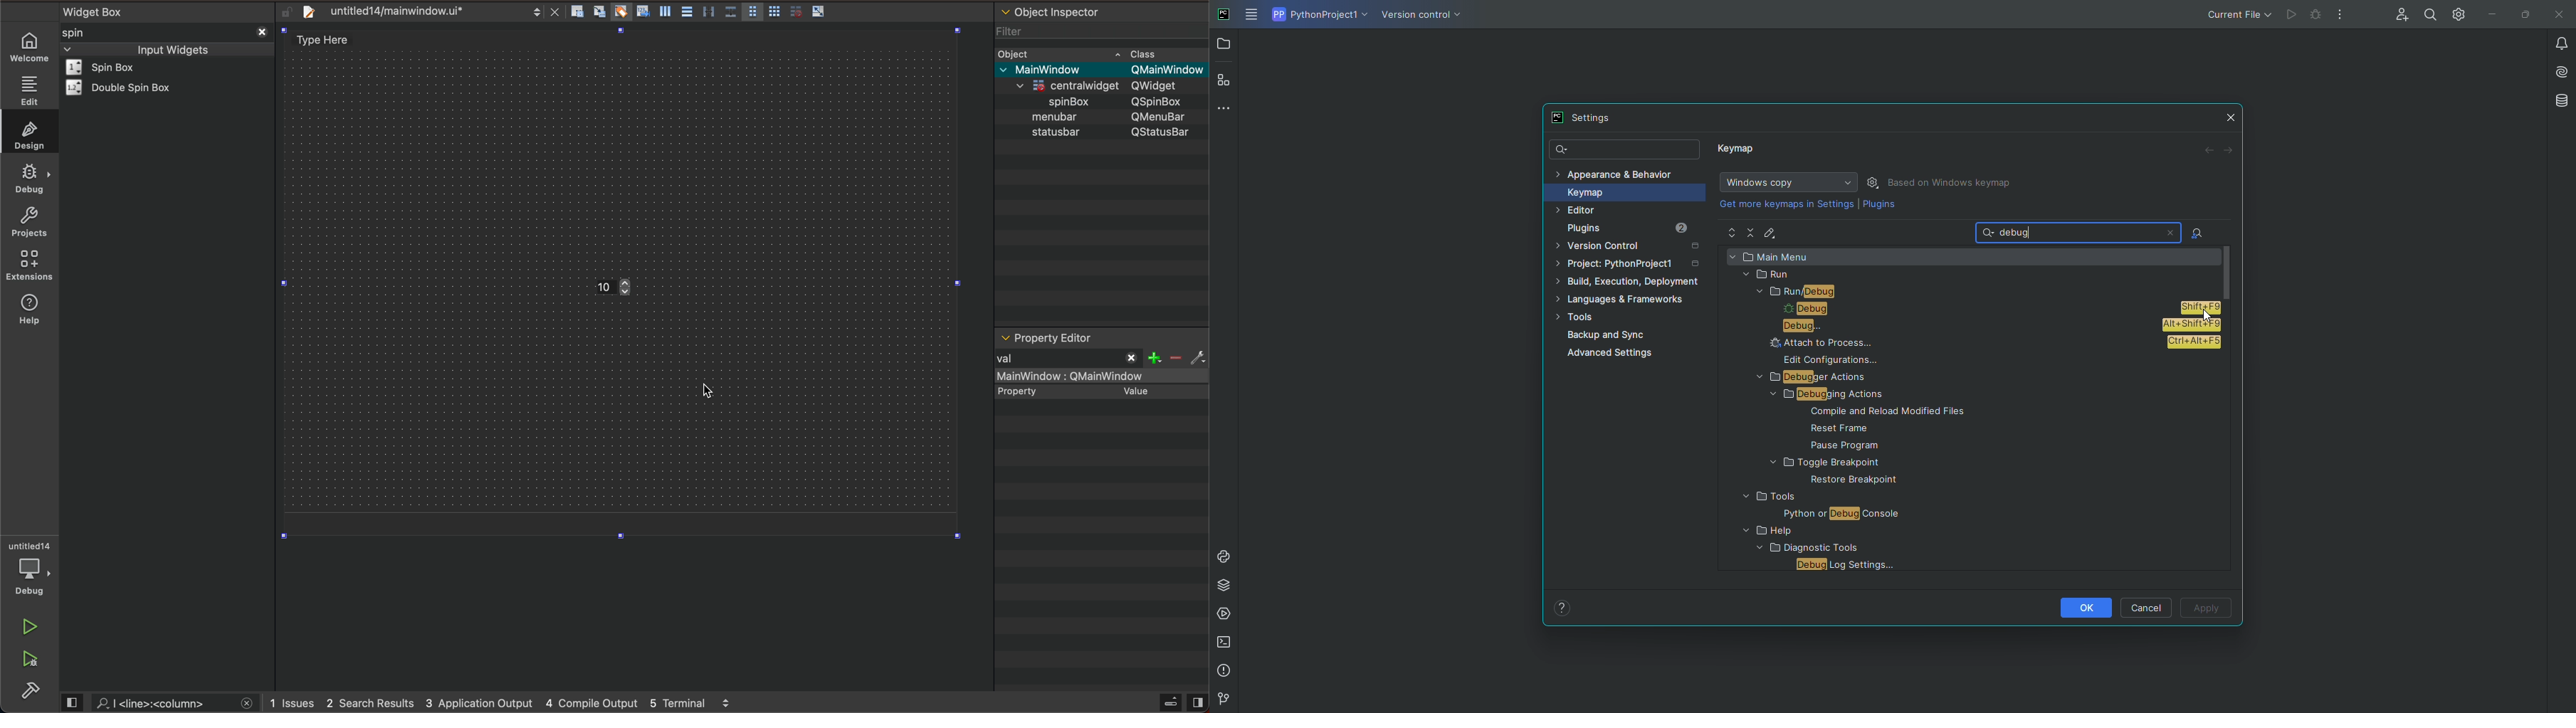 The image size is (2576, 728). What do you see at coordinates (1866, 463) in the screenshot?
I see `FOLDER NAME` at bounding box center [1866, 463].